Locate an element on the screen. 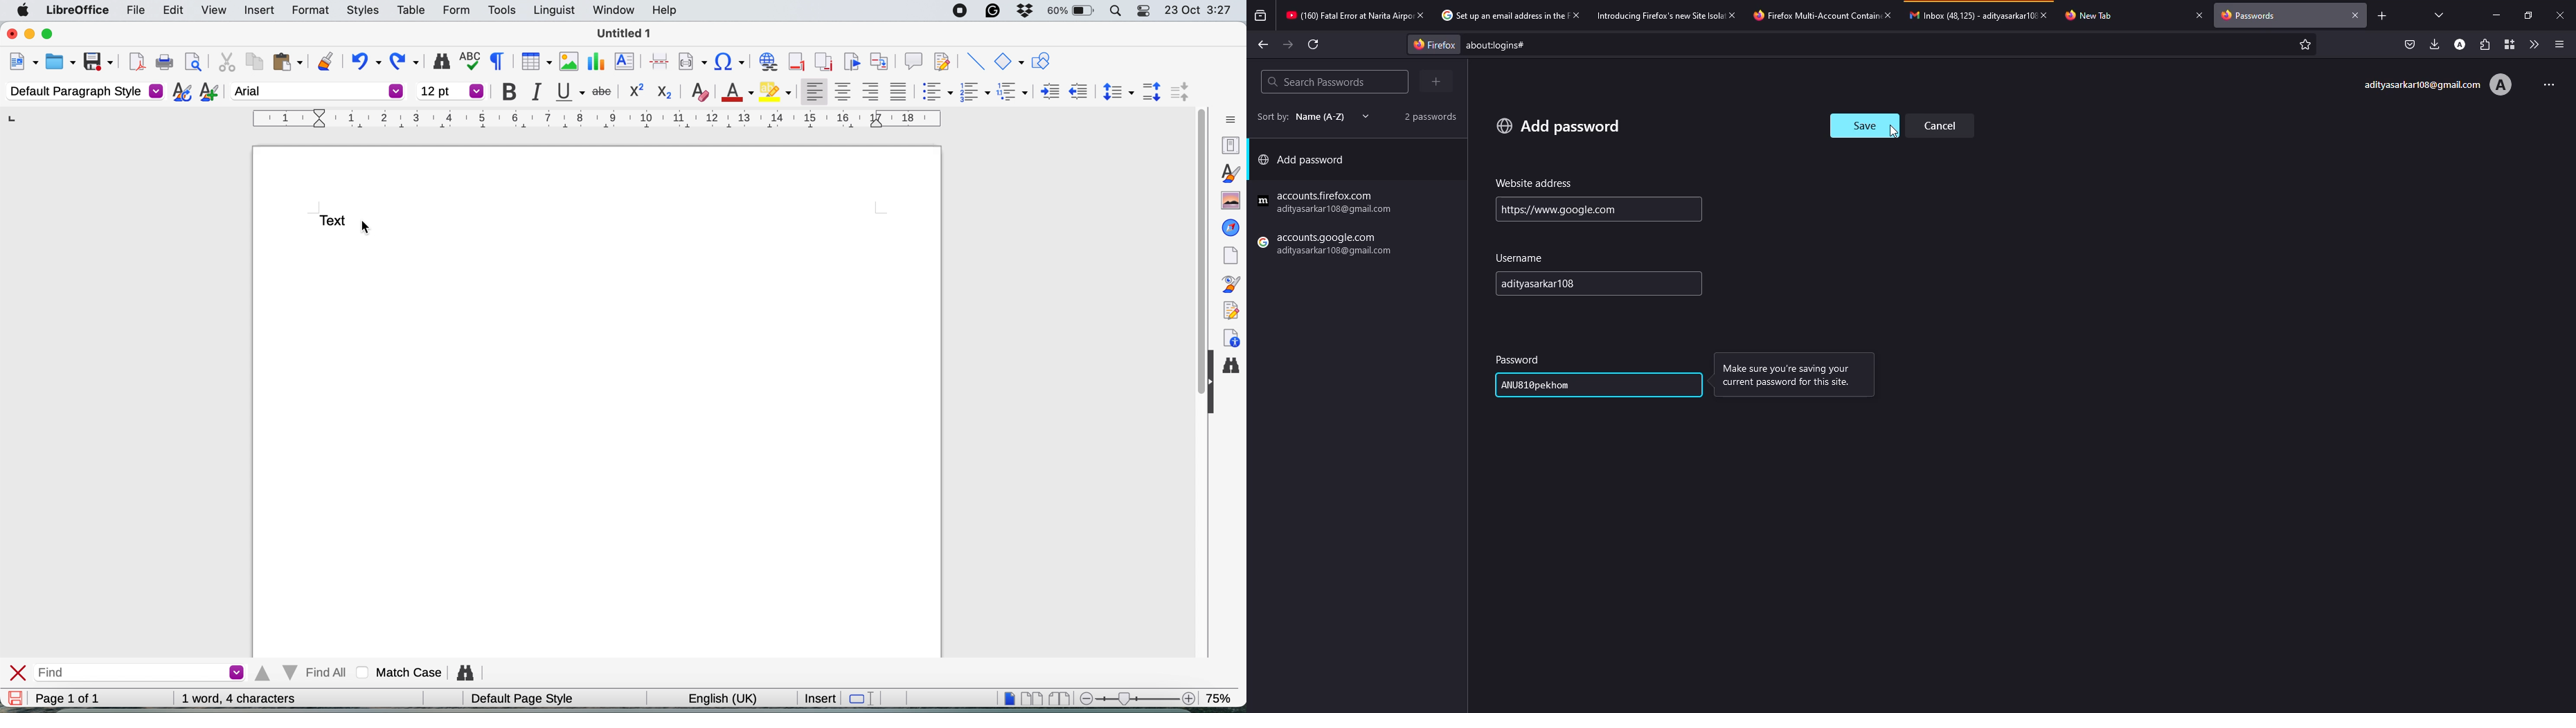 This screenshot has height=728, width=2576. add is located at coordinates (1559, 125).